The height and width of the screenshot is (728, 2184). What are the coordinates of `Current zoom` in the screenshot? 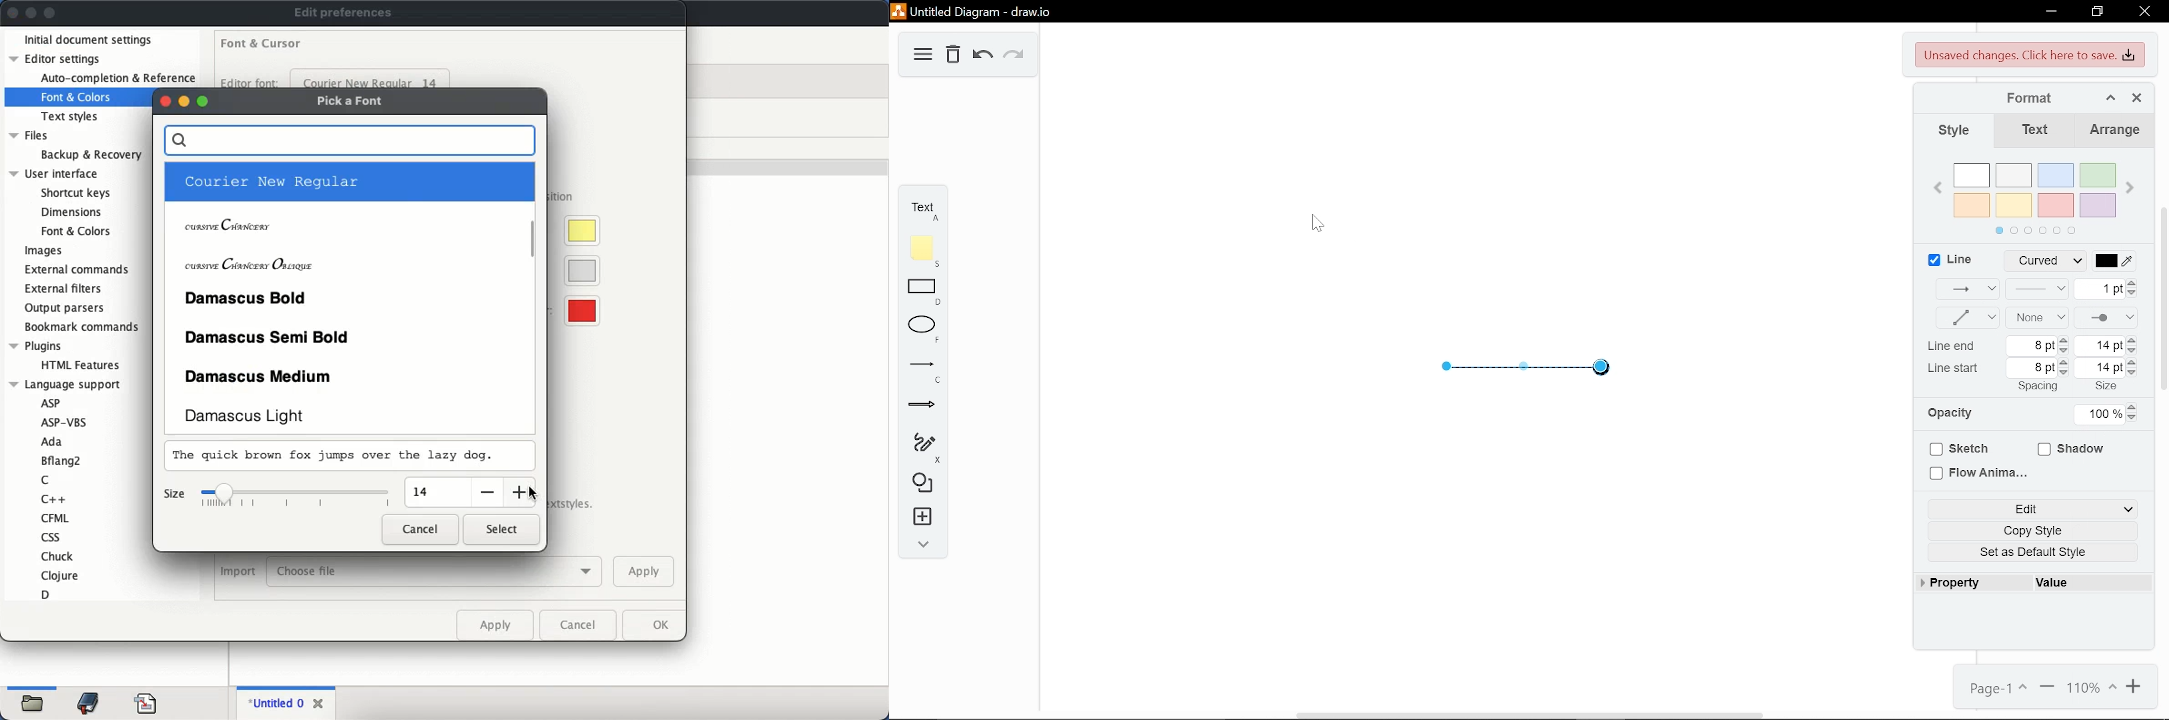 It's located at (2094, 688).